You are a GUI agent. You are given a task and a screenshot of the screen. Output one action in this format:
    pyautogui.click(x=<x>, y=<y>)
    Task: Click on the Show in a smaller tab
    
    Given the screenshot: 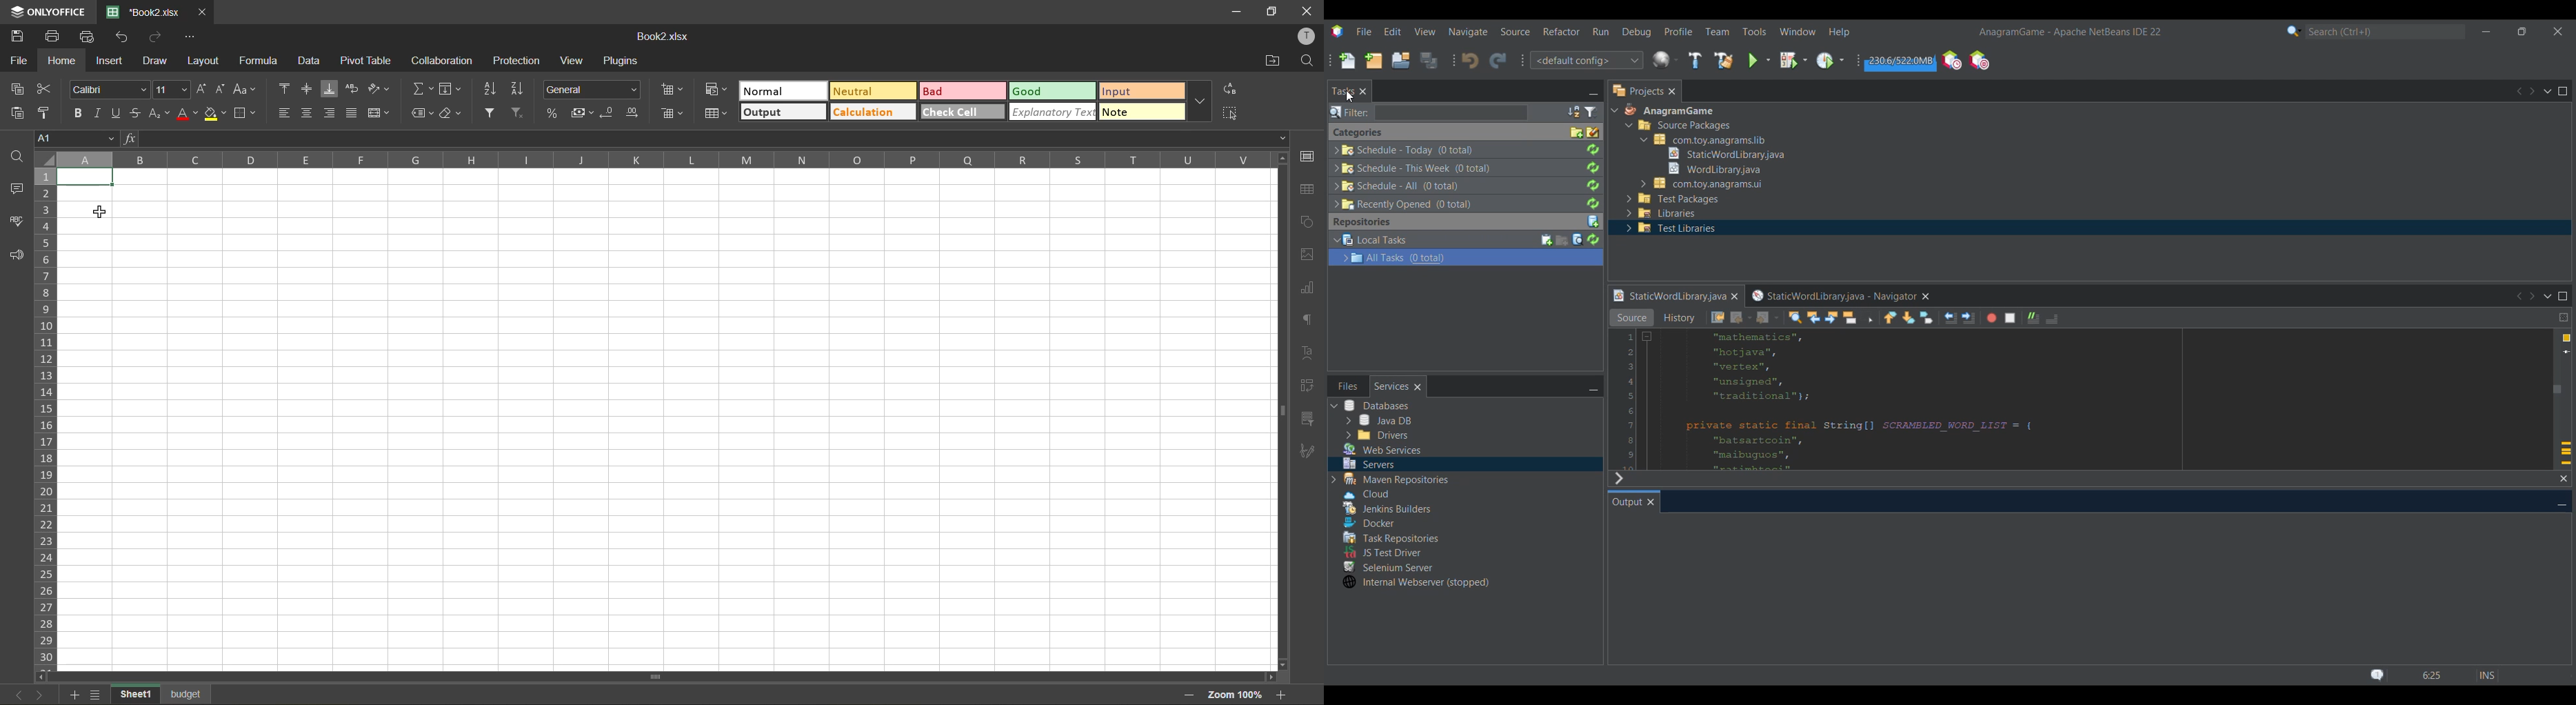 What is the action you would take?
    pyautogui.click(x=2522, y=31)
    